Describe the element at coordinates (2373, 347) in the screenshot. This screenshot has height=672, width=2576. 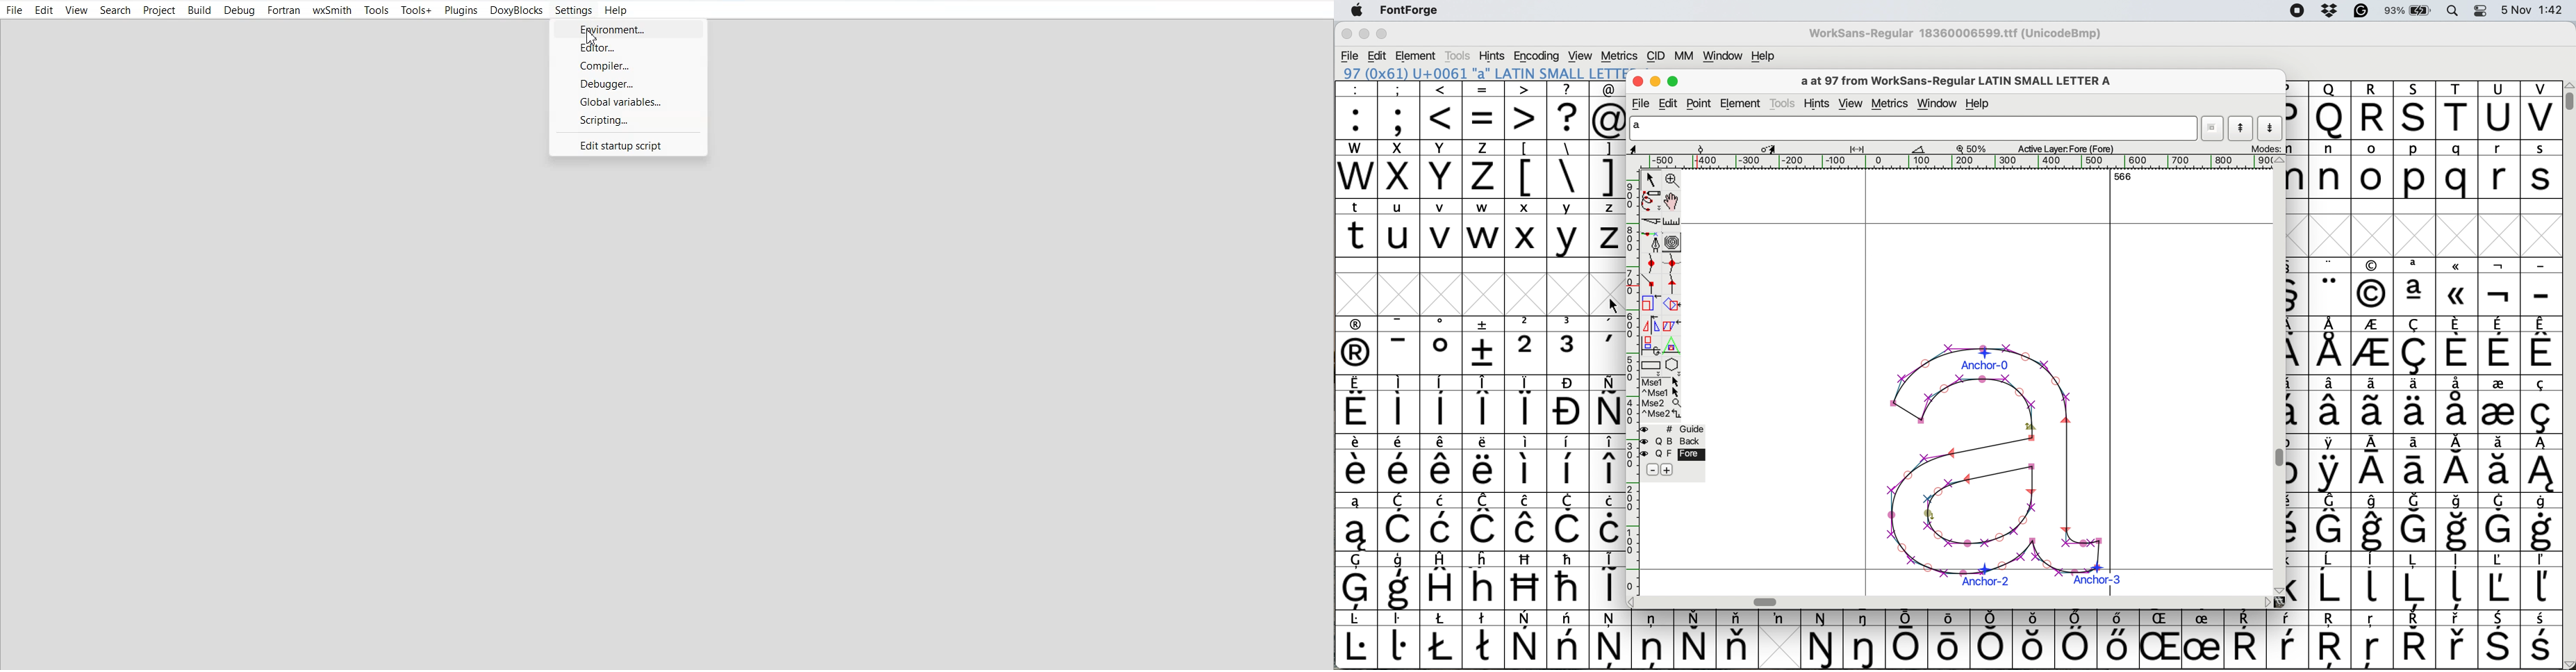
I see `symbol` at that location.